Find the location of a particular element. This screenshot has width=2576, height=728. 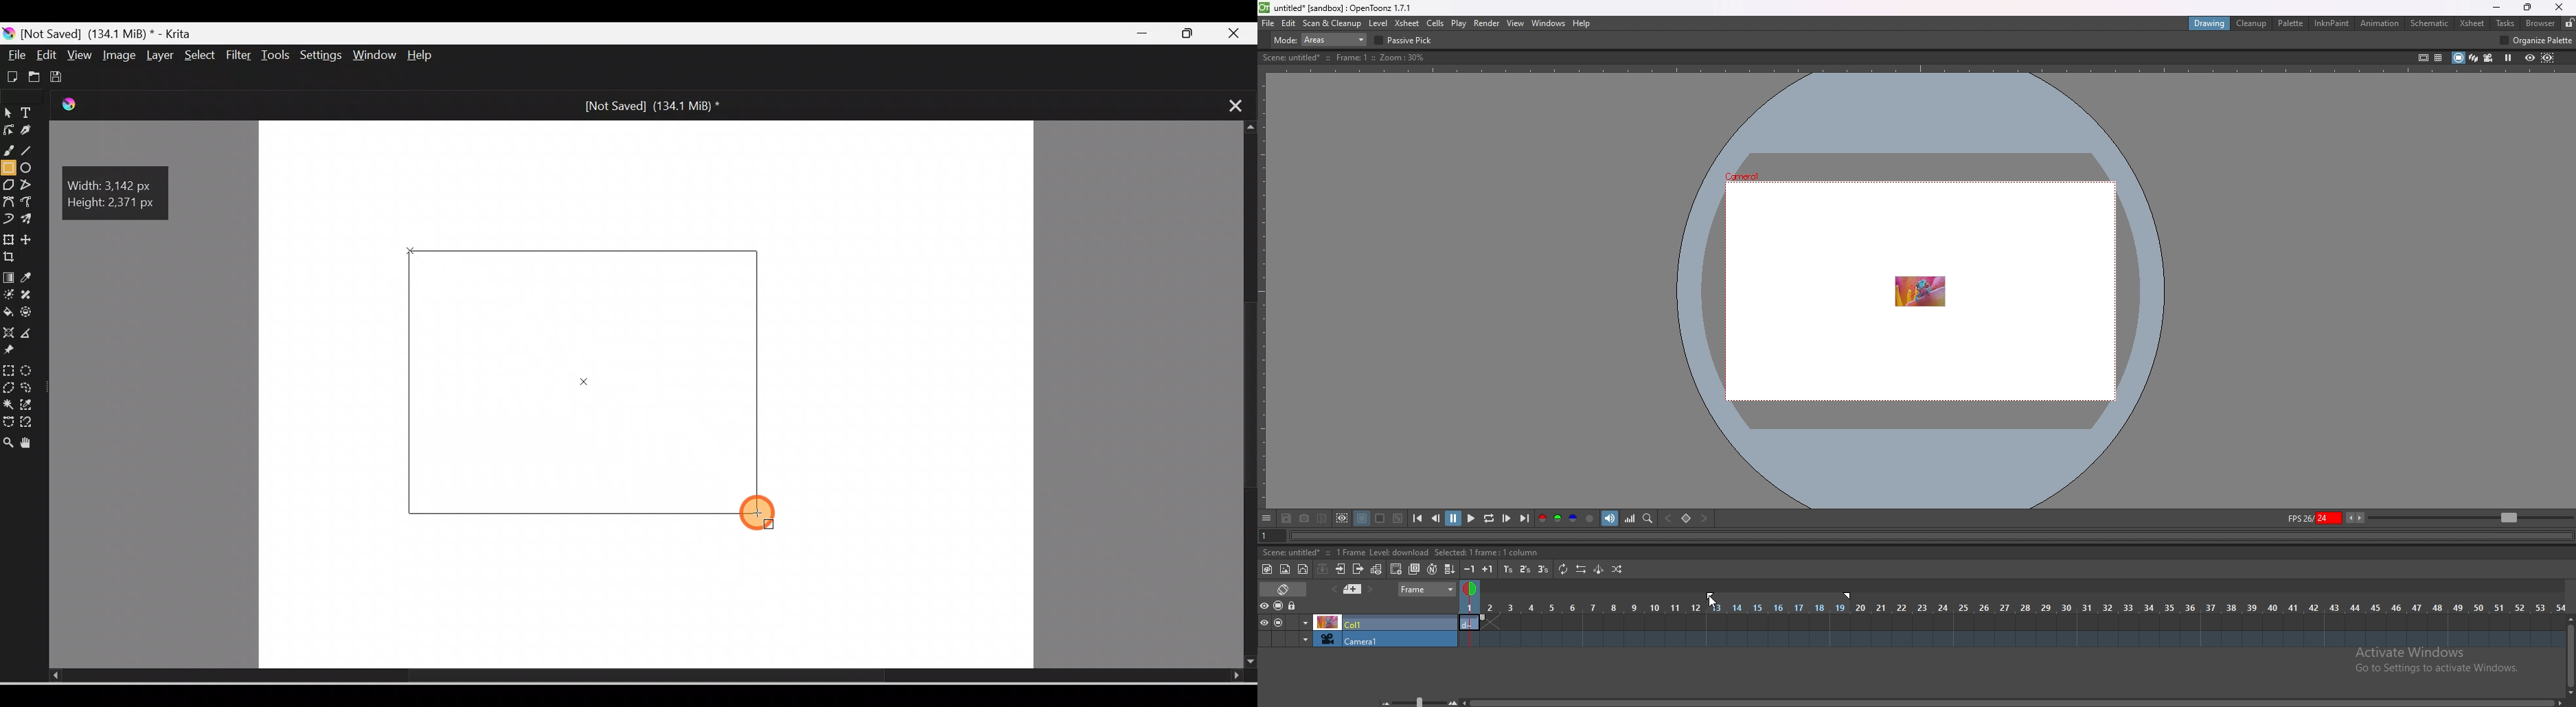

Similar color selection tool is located at coordinates (29, 403).